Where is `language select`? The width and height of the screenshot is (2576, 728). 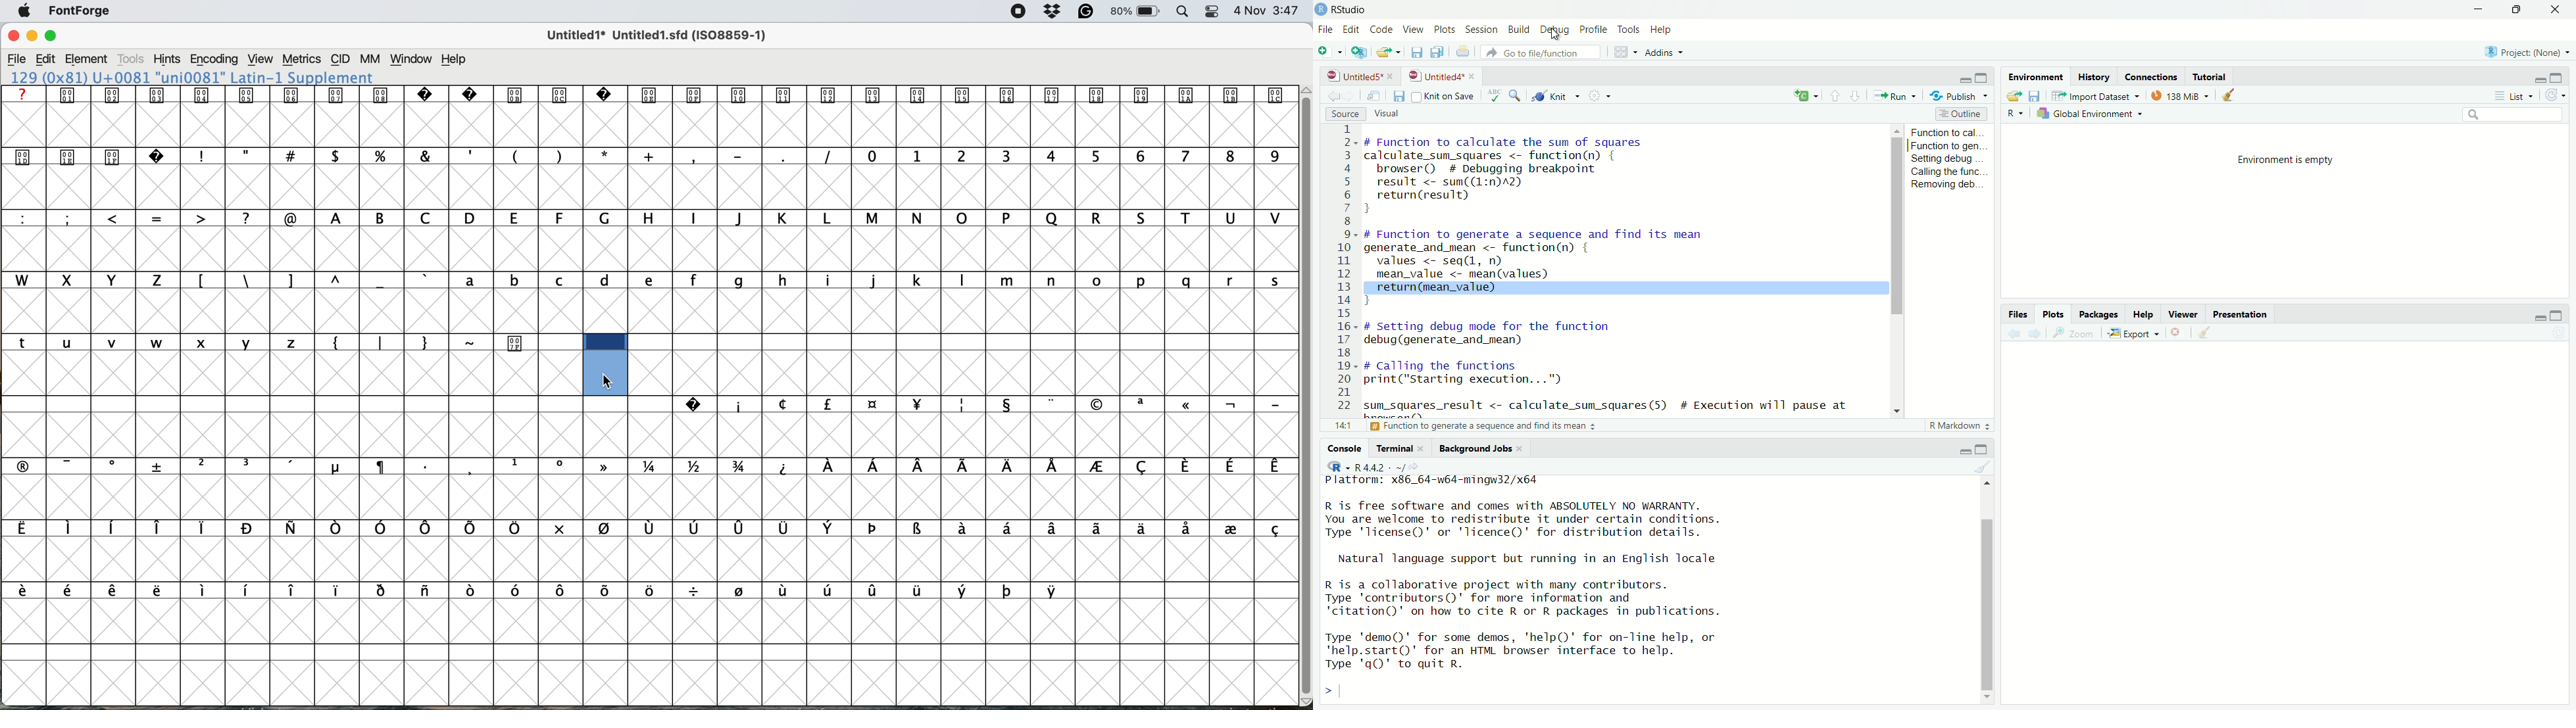 language select is located at coordinates (2018, 116).